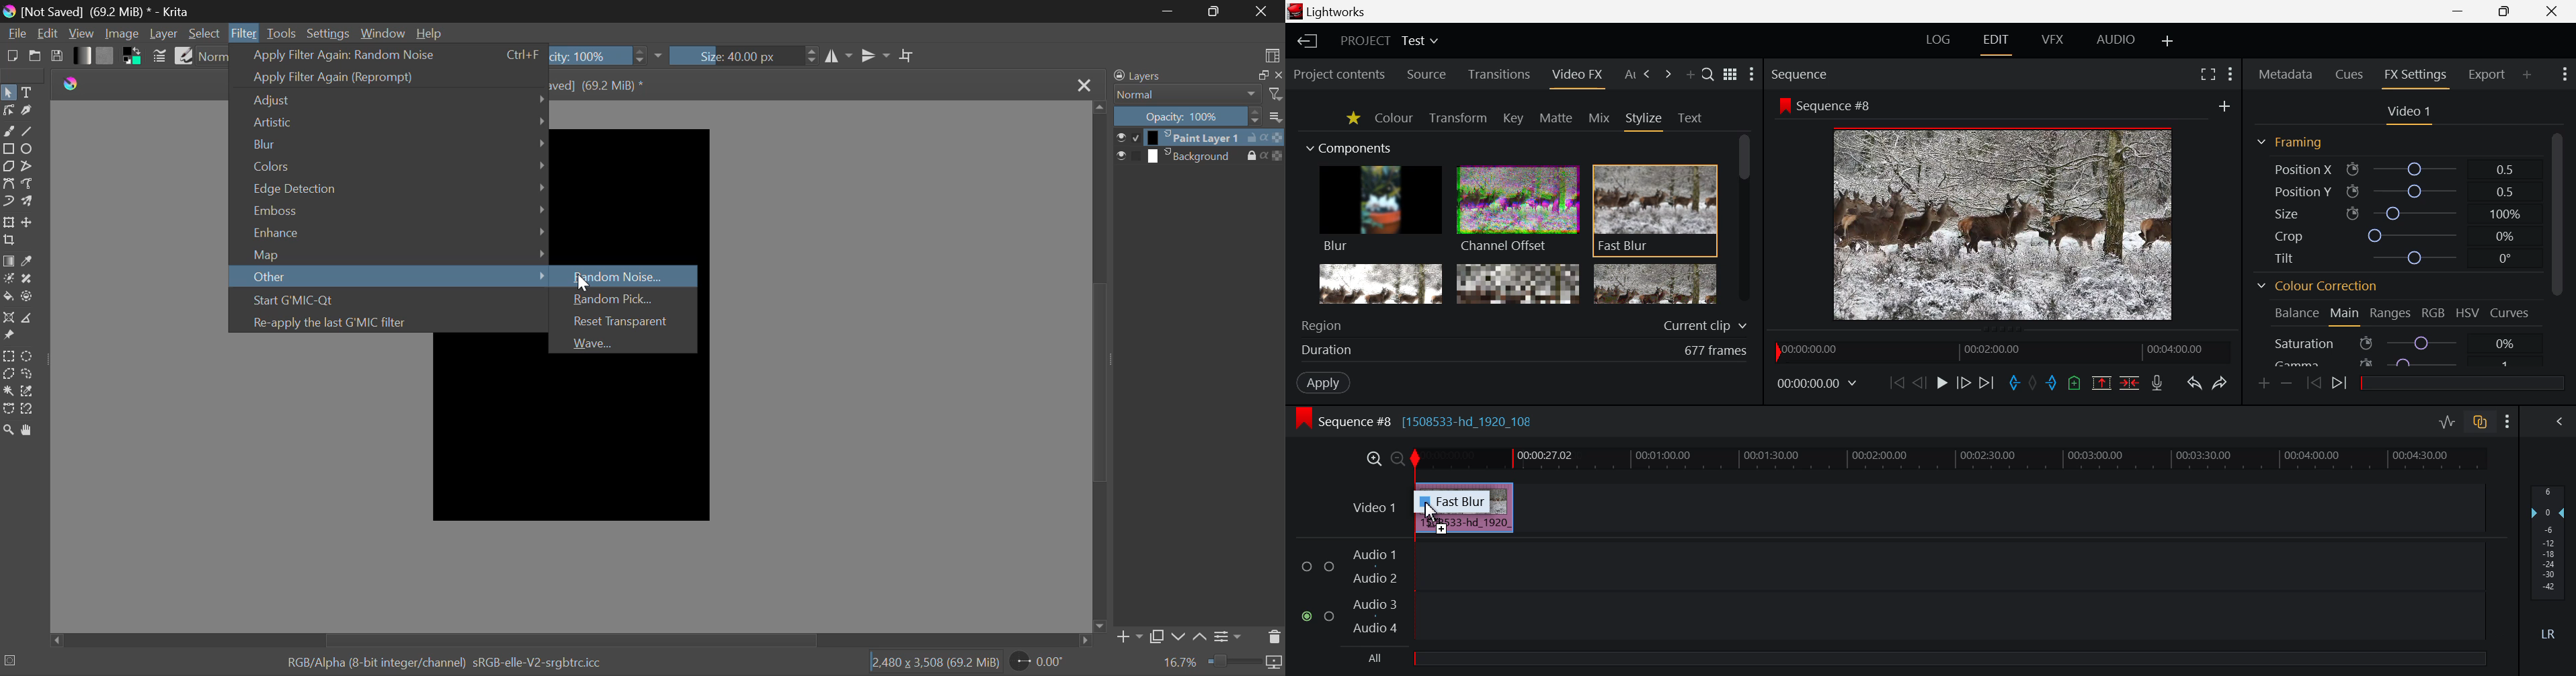 This screenshot has height=700, width=2576. What do you see at coordinates (386, 55) in the screenshot?
I see `Apply Filter Again` at bounding box center [386, 55].